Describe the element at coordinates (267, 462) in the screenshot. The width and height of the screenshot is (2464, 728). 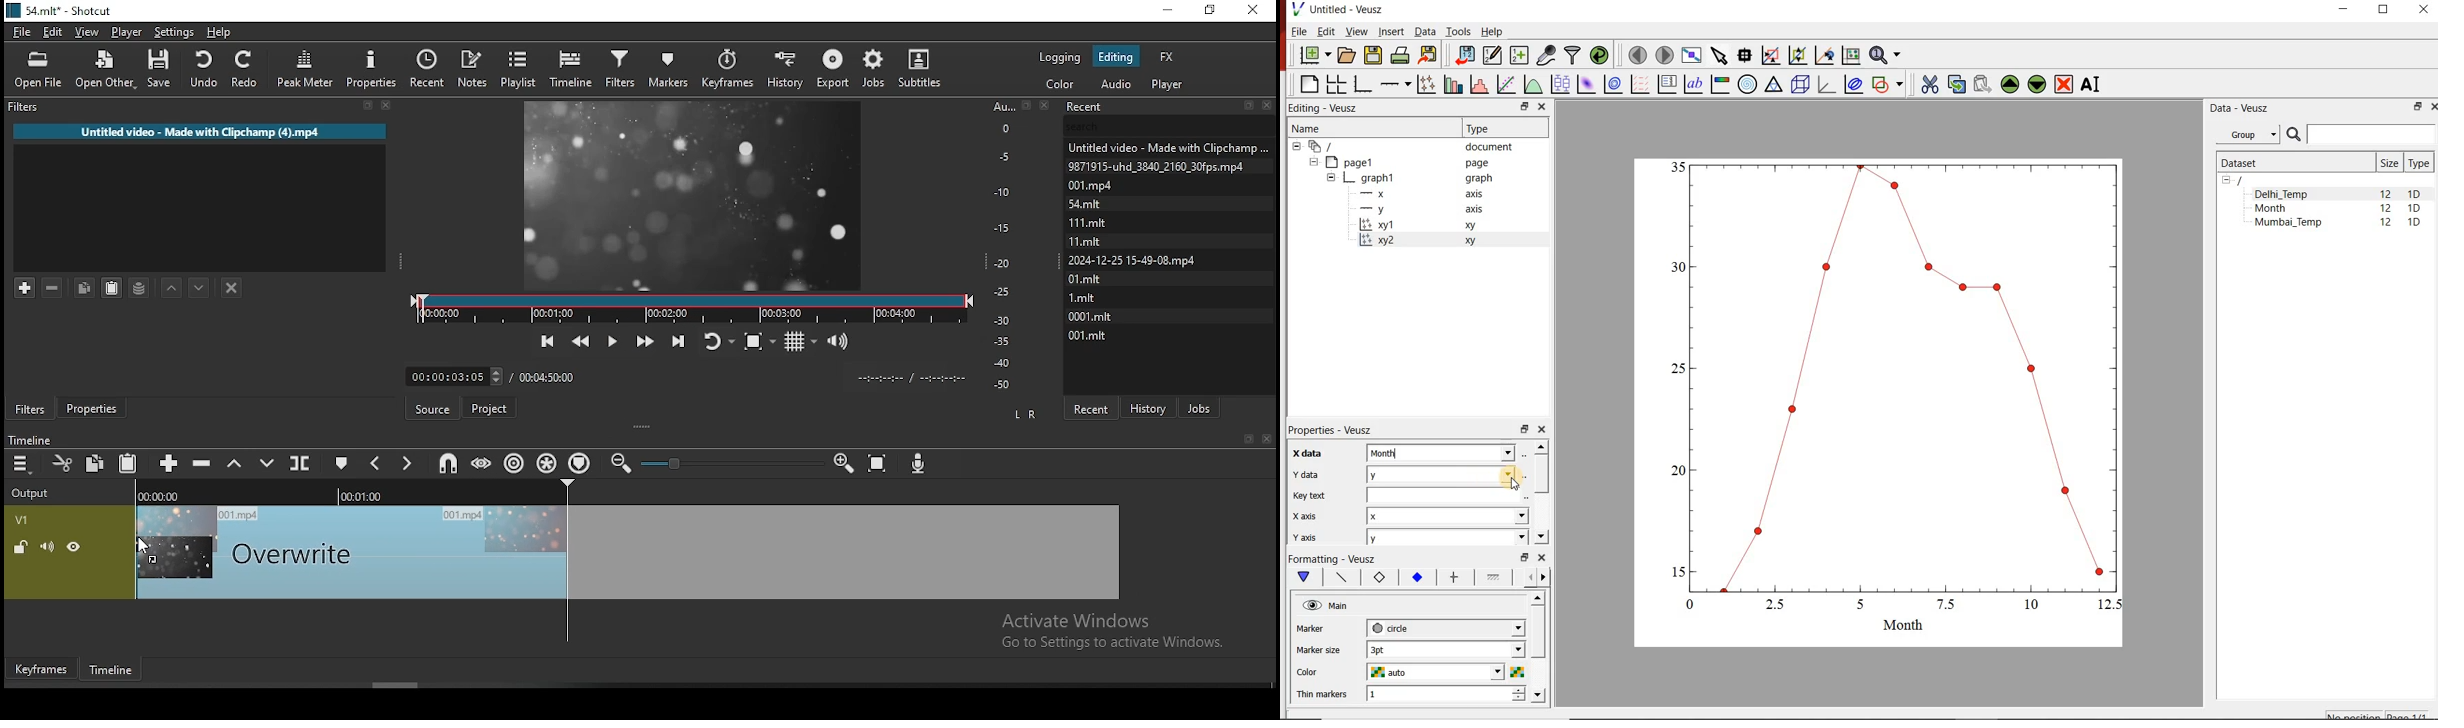
I see `overwrite` at that location.